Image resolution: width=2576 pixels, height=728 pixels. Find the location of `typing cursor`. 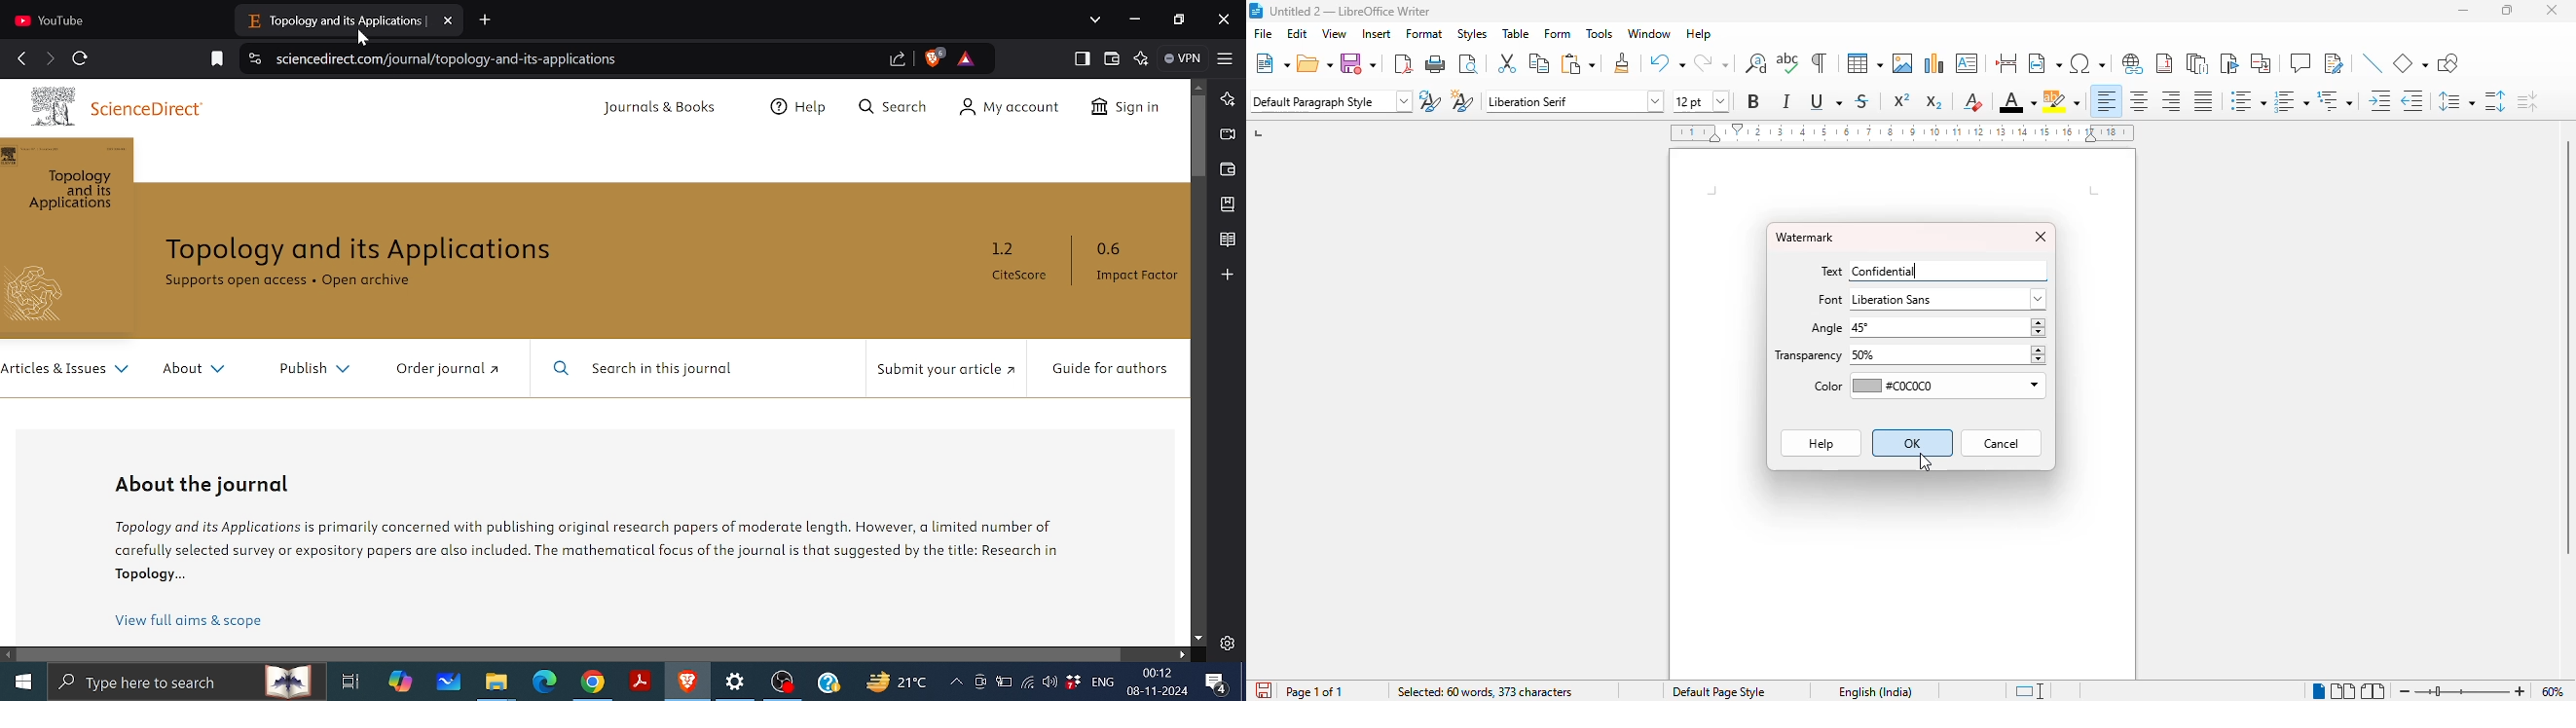

typing cursor is located at coordinates (1921, 269).